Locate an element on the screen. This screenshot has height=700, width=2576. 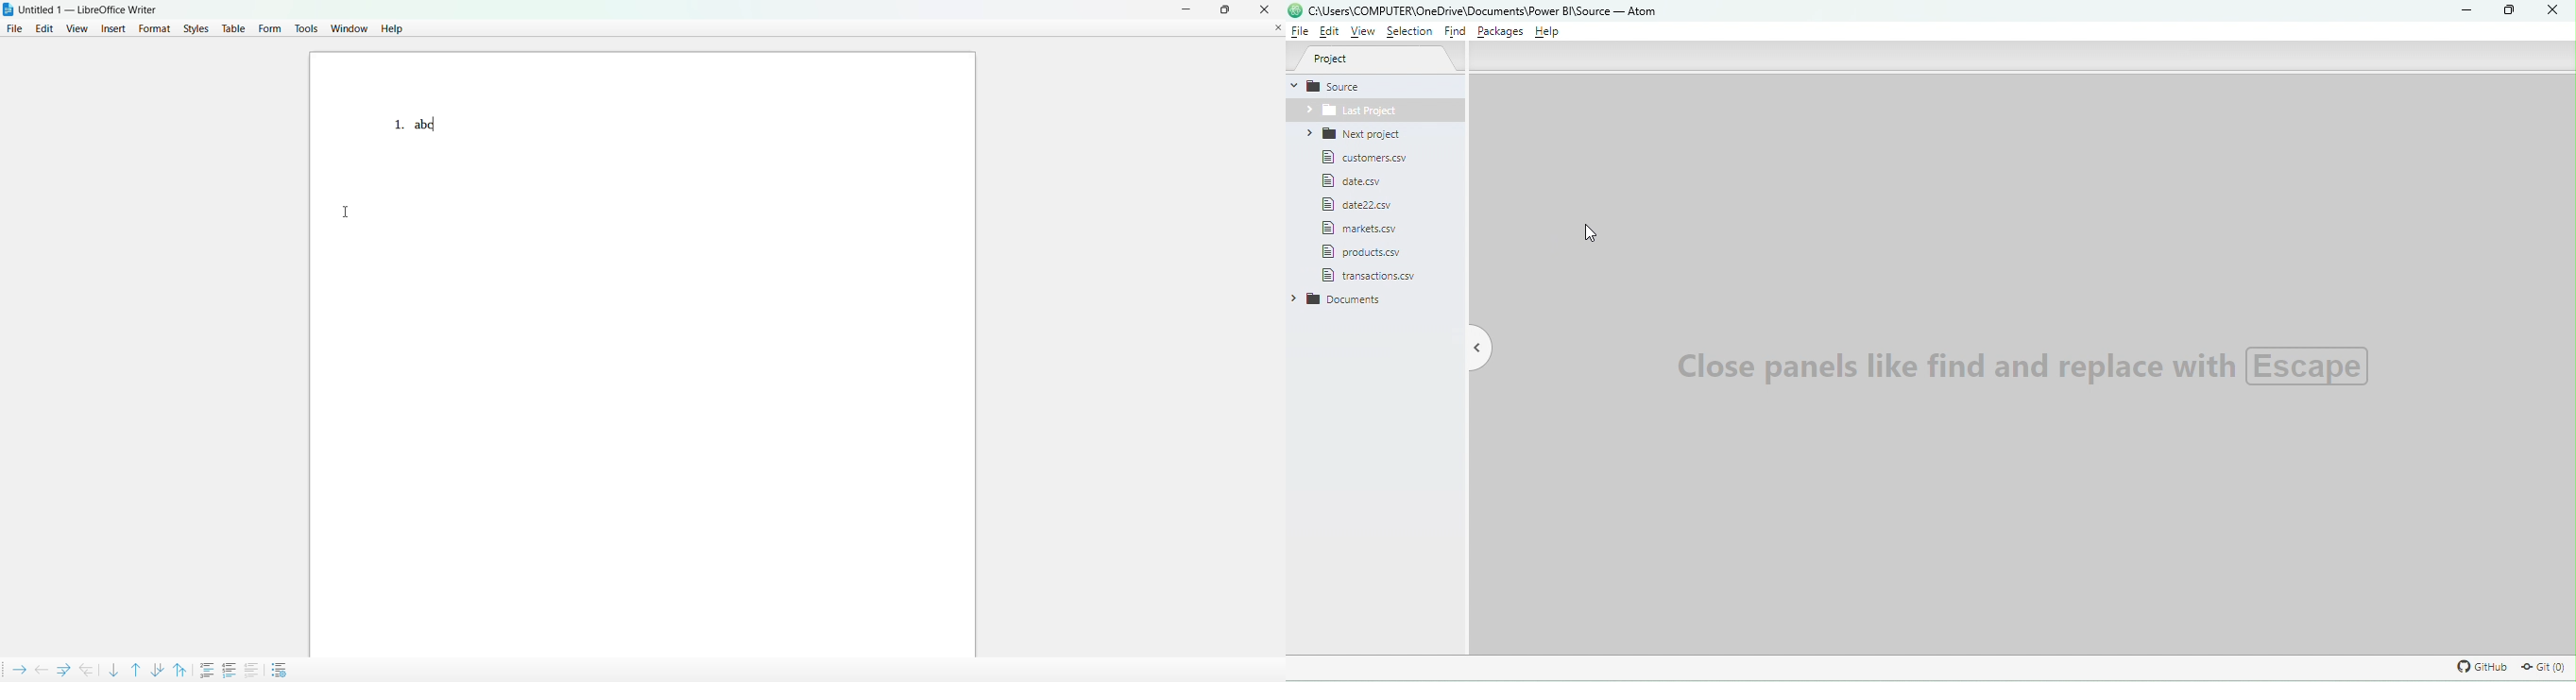
close is located at coordinates (1264, 9).